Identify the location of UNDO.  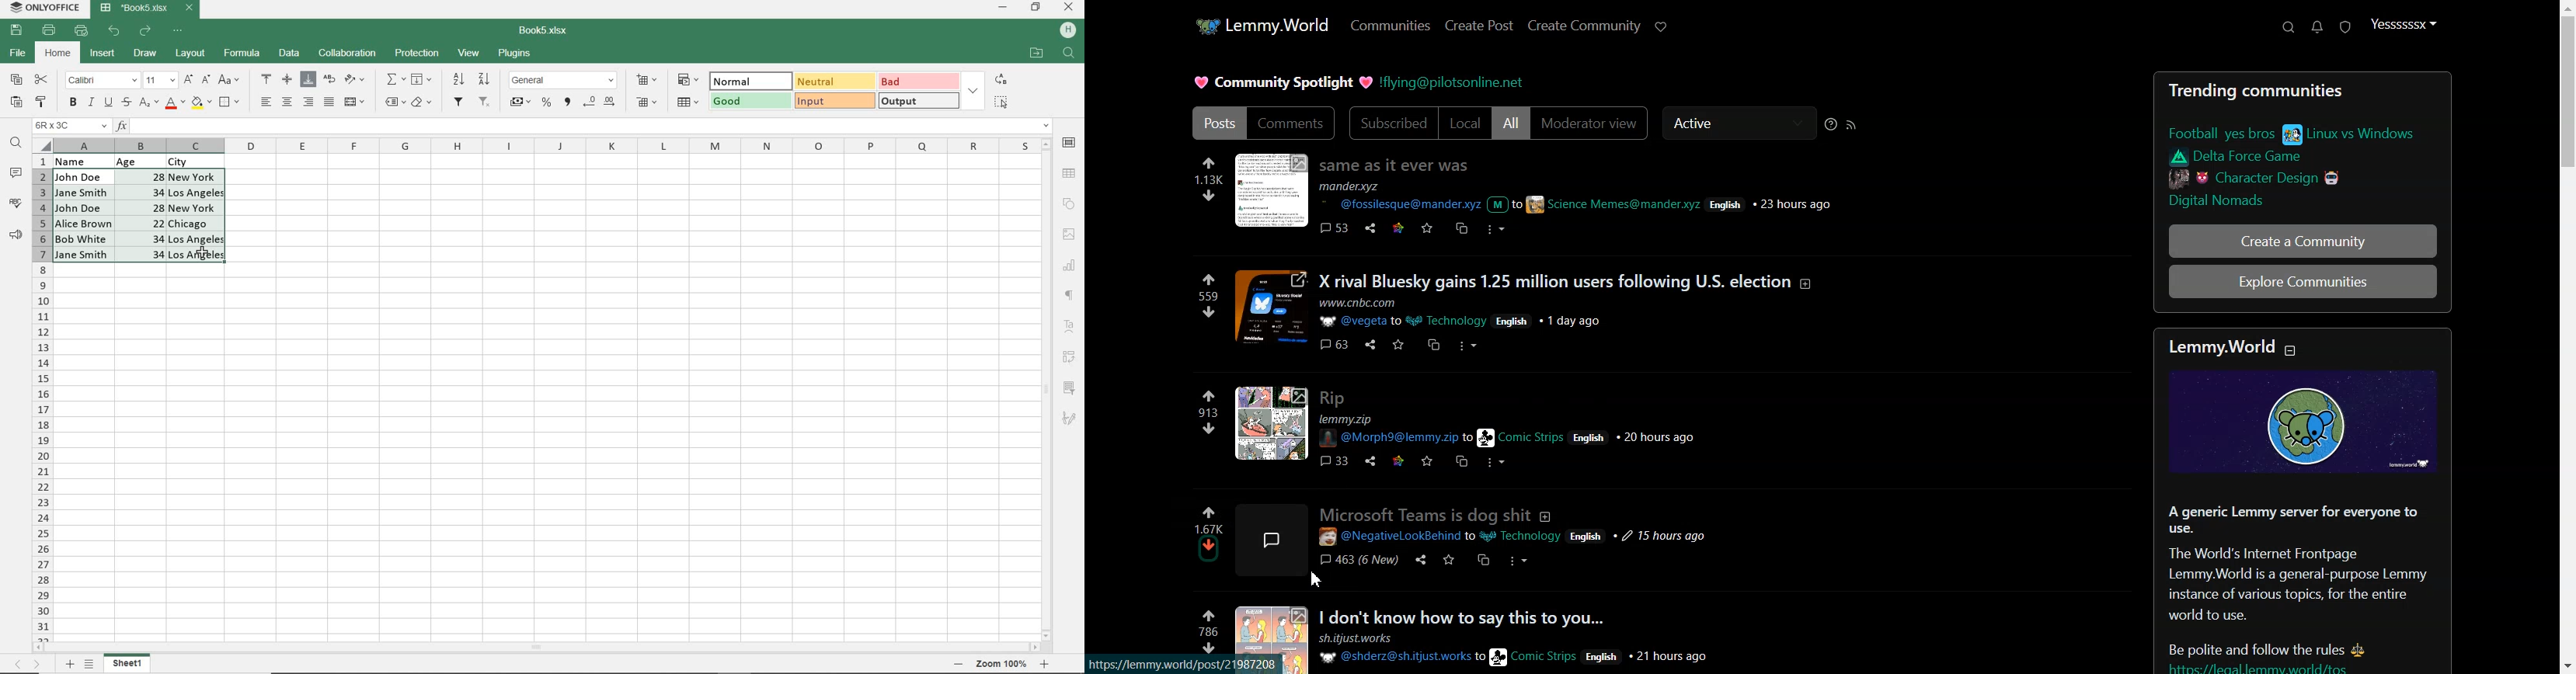
(116, 31).